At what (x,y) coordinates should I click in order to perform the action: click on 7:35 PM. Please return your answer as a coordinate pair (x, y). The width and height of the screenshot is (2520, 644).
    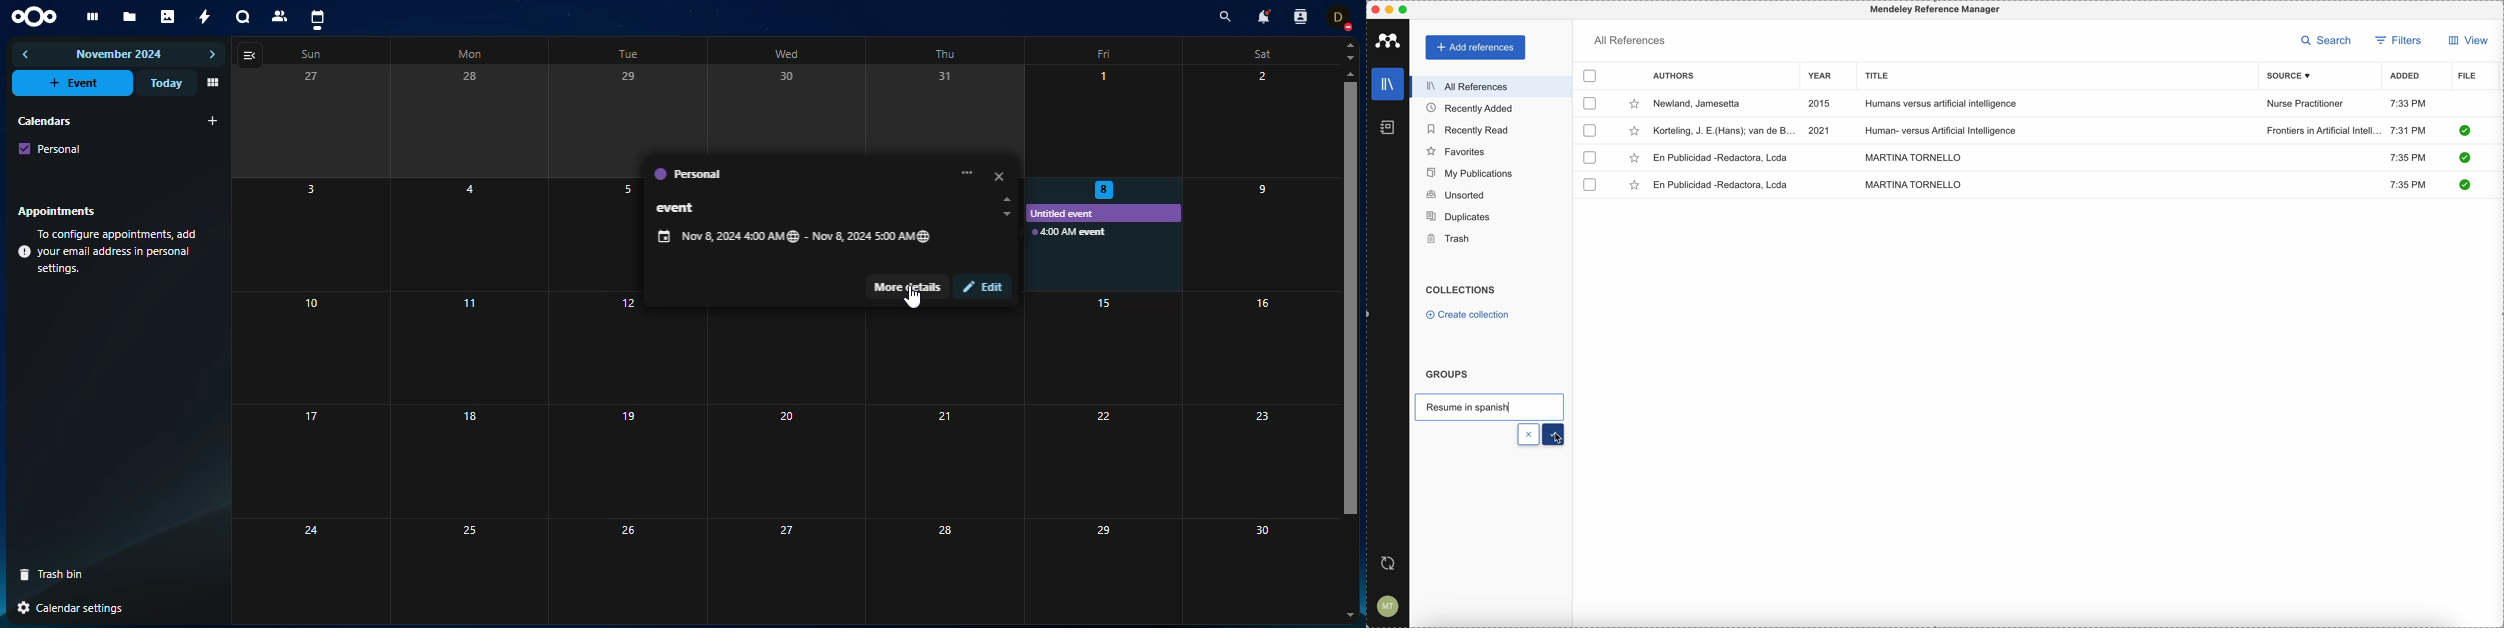
    Looking at the image, I should click on (2407, 156).